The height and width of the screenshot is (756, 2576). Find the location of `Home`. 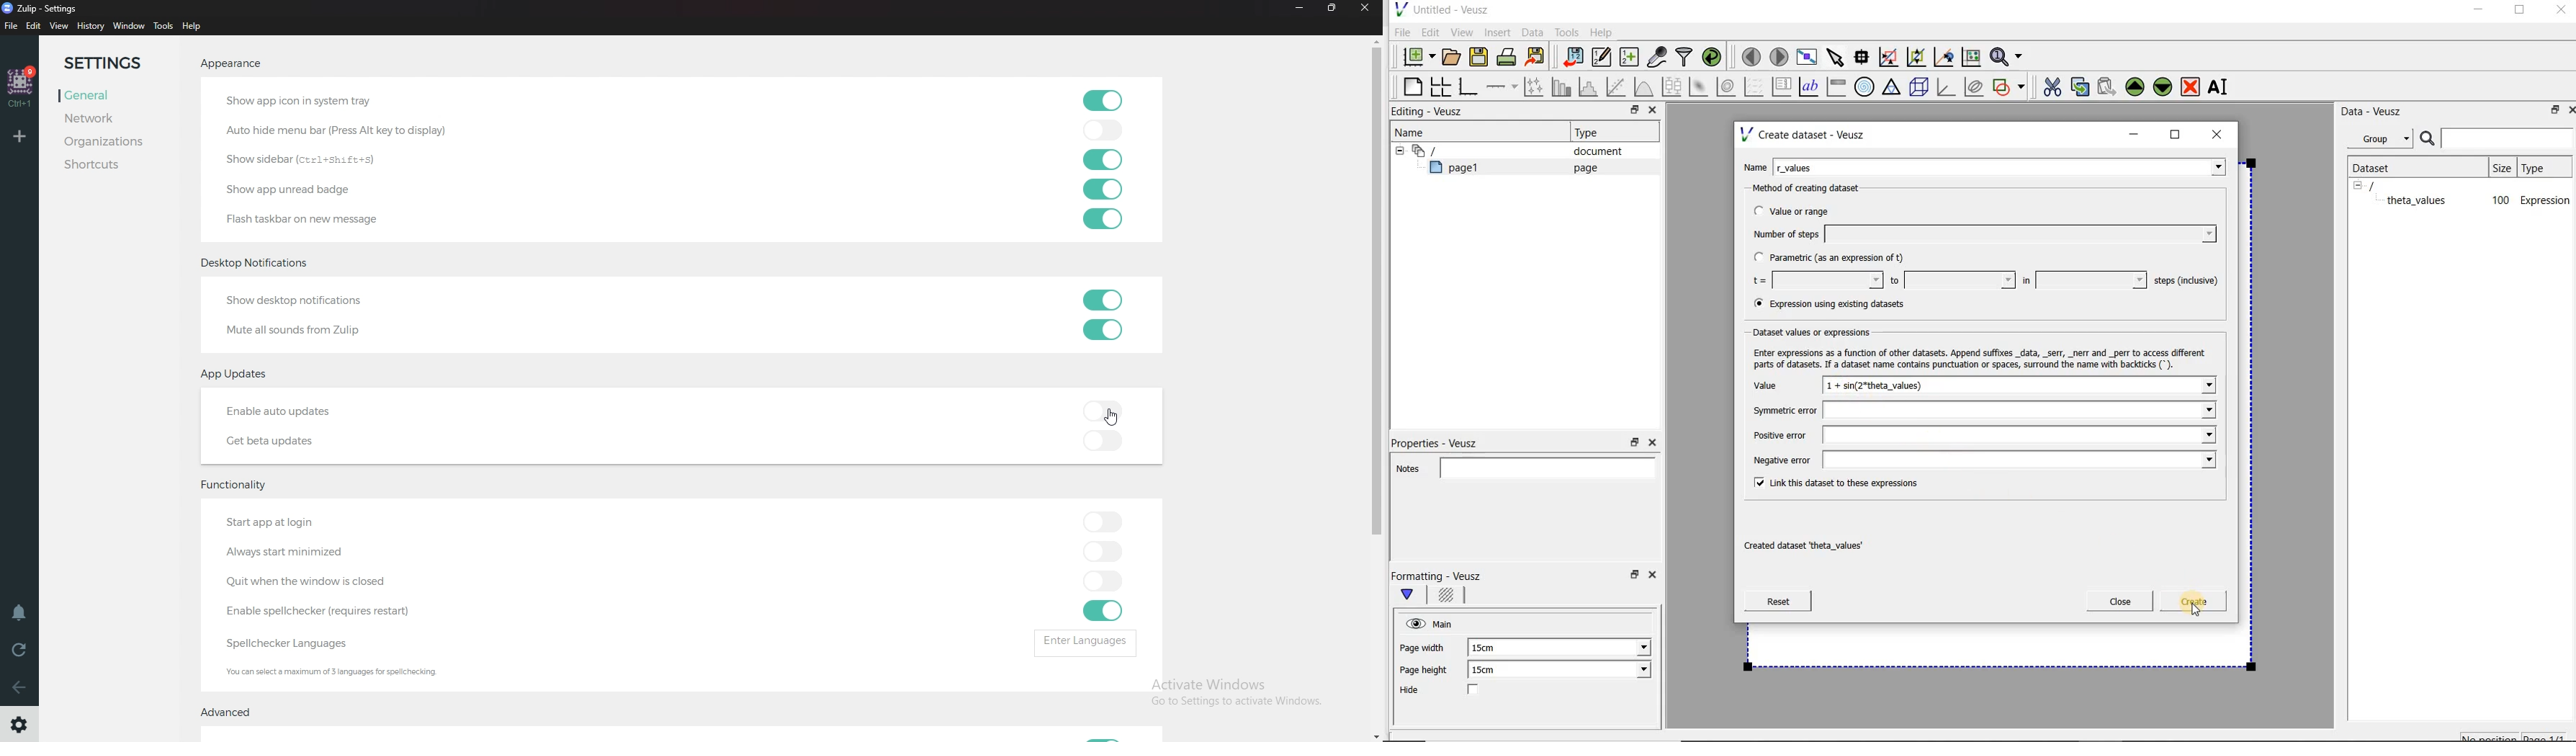

Home is located at coordinates (22, 86).